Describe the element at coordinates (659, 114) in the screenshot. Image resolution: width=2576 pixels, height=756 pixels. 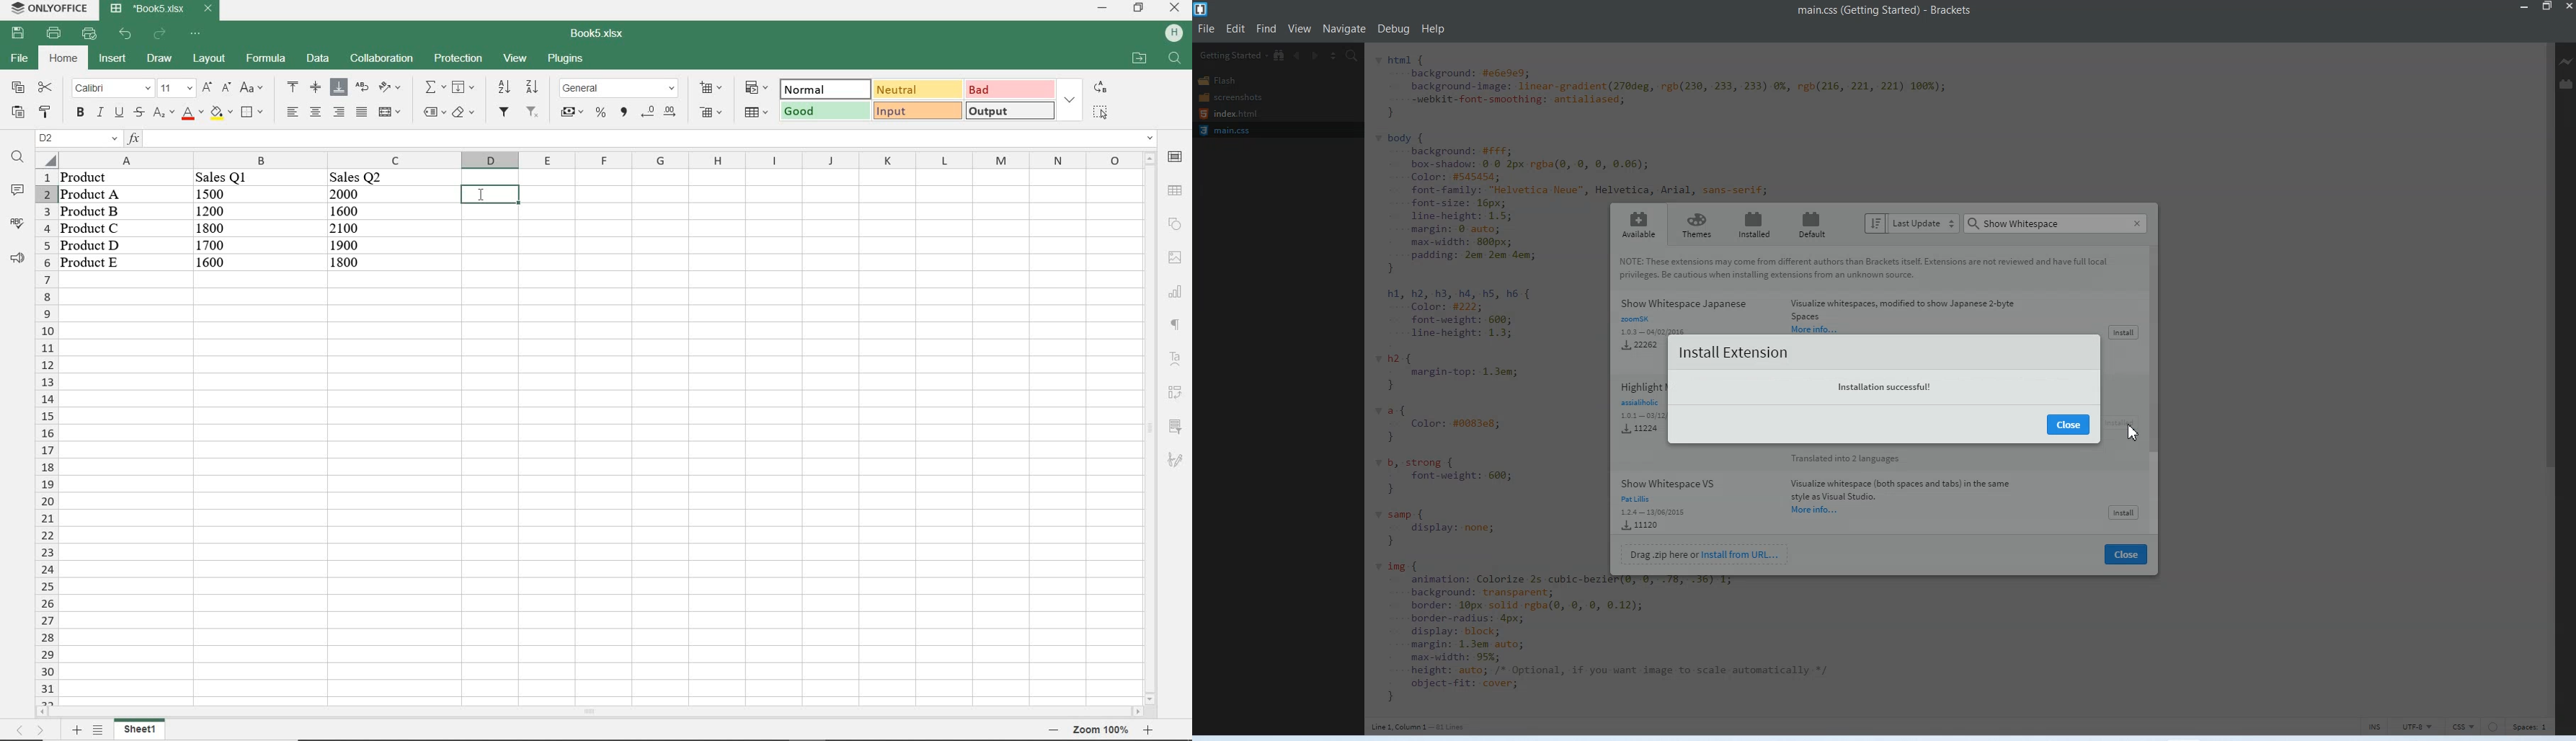
I see `change decimal` at that location.